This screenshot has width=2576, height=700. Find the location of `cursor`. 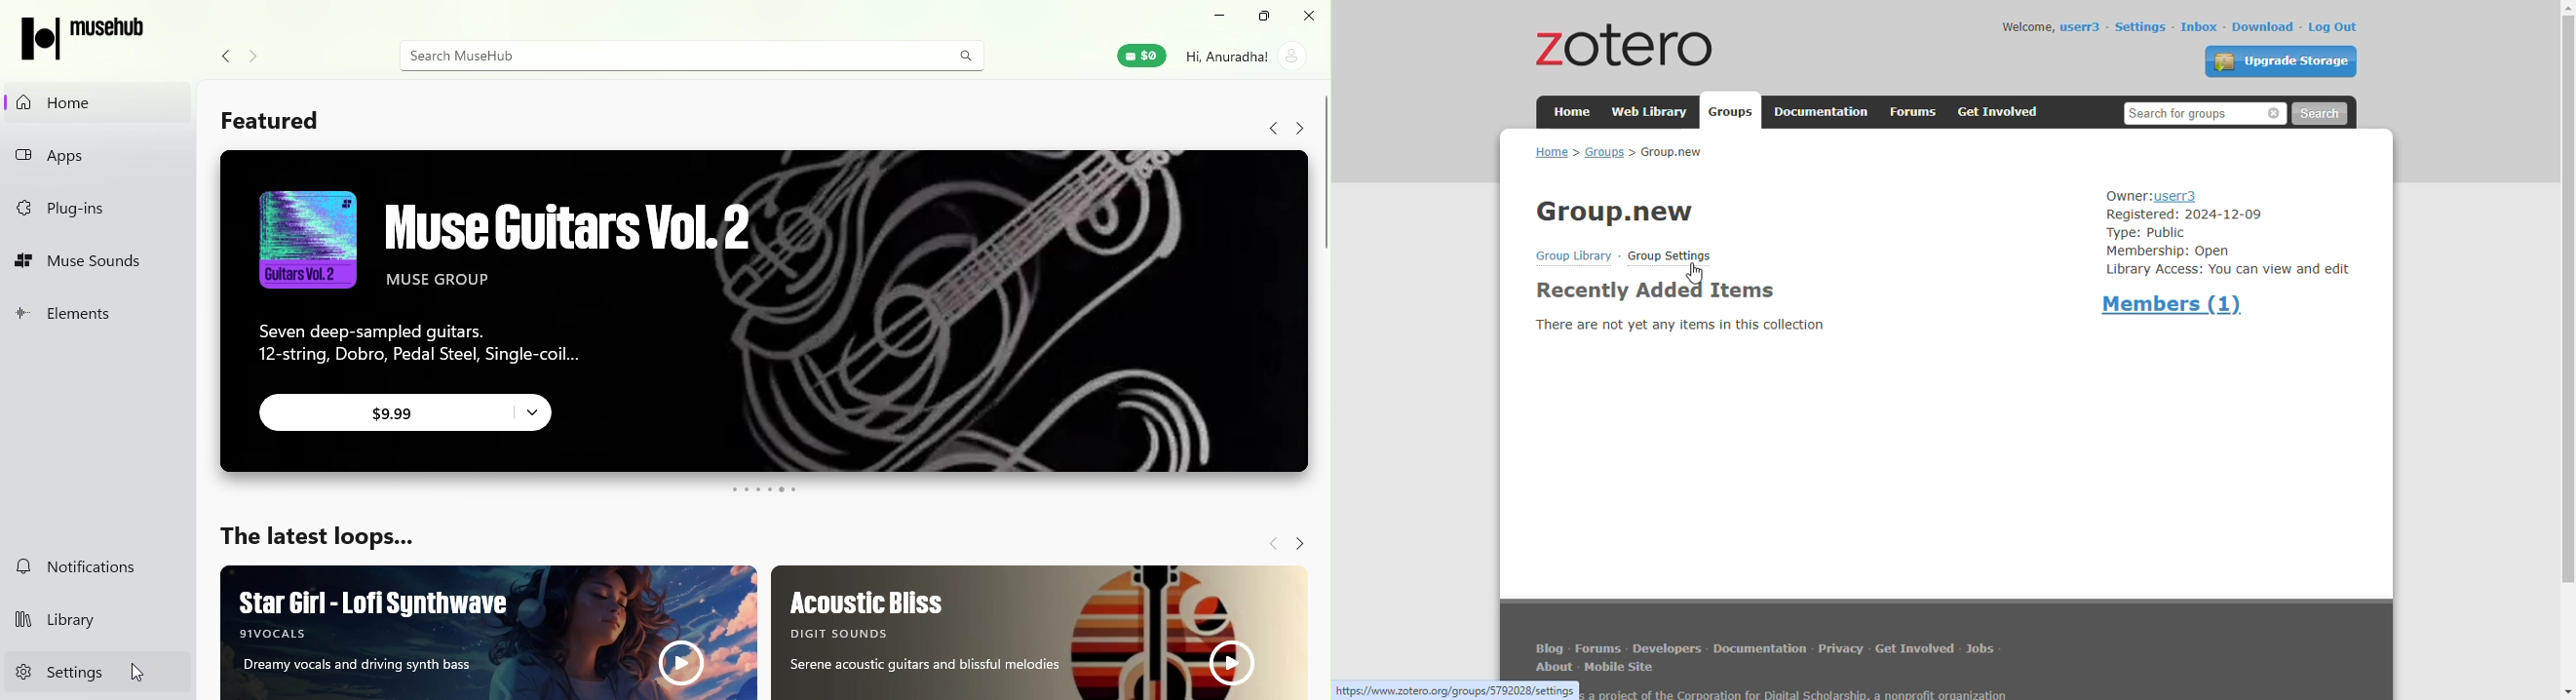

cursor is located at coordinates (135, 672).